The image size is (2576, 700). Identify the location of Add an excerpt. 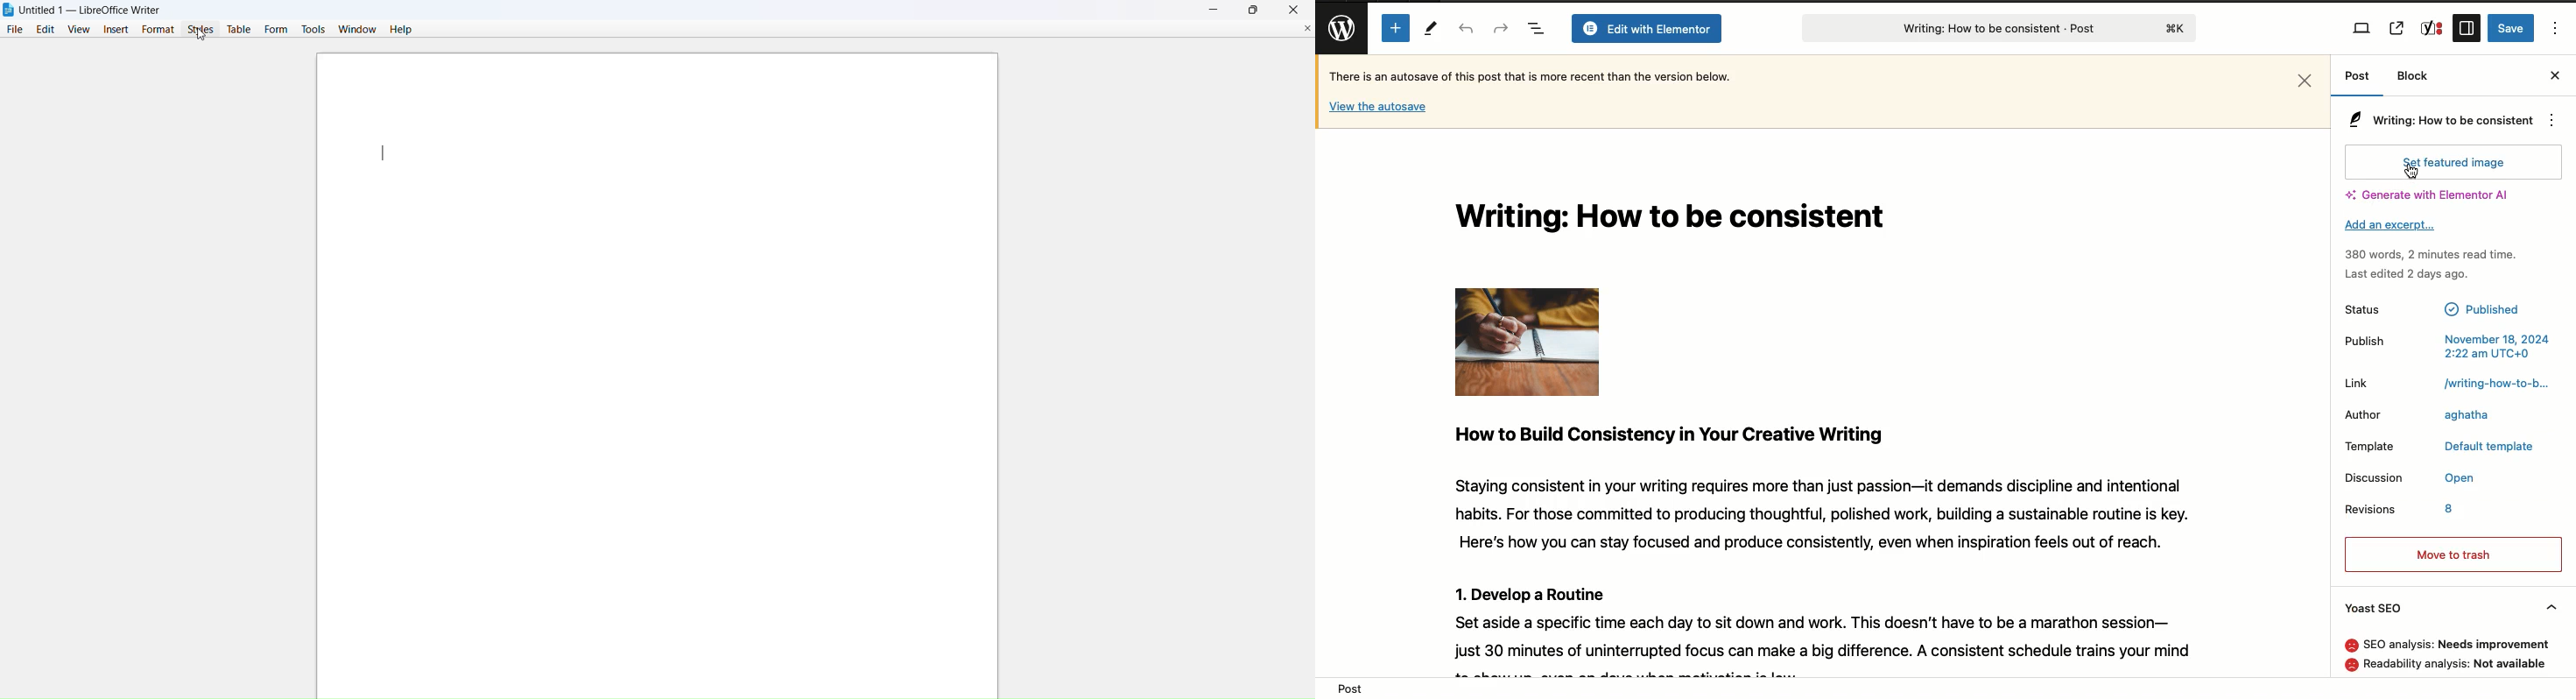
(2389, 226).